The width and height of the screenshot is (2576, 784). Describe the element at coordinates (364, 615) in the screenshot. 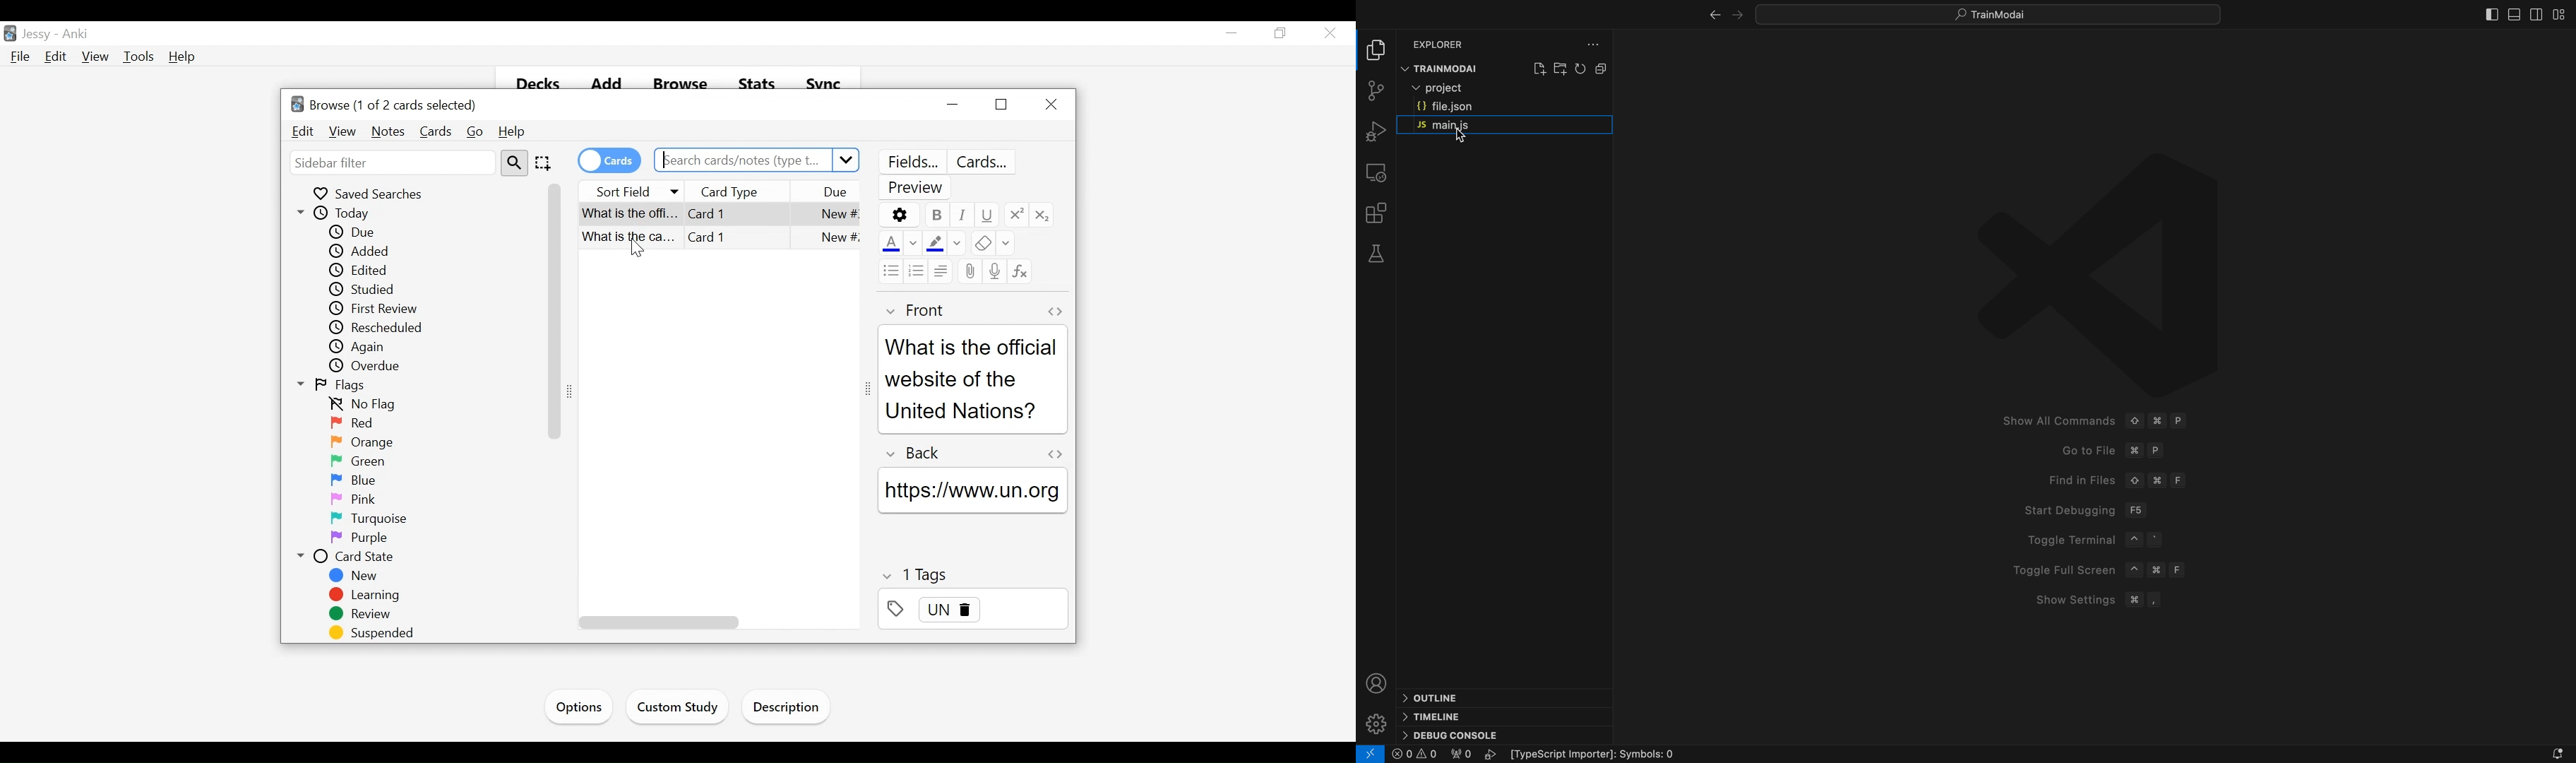

I see `Review` at that location.